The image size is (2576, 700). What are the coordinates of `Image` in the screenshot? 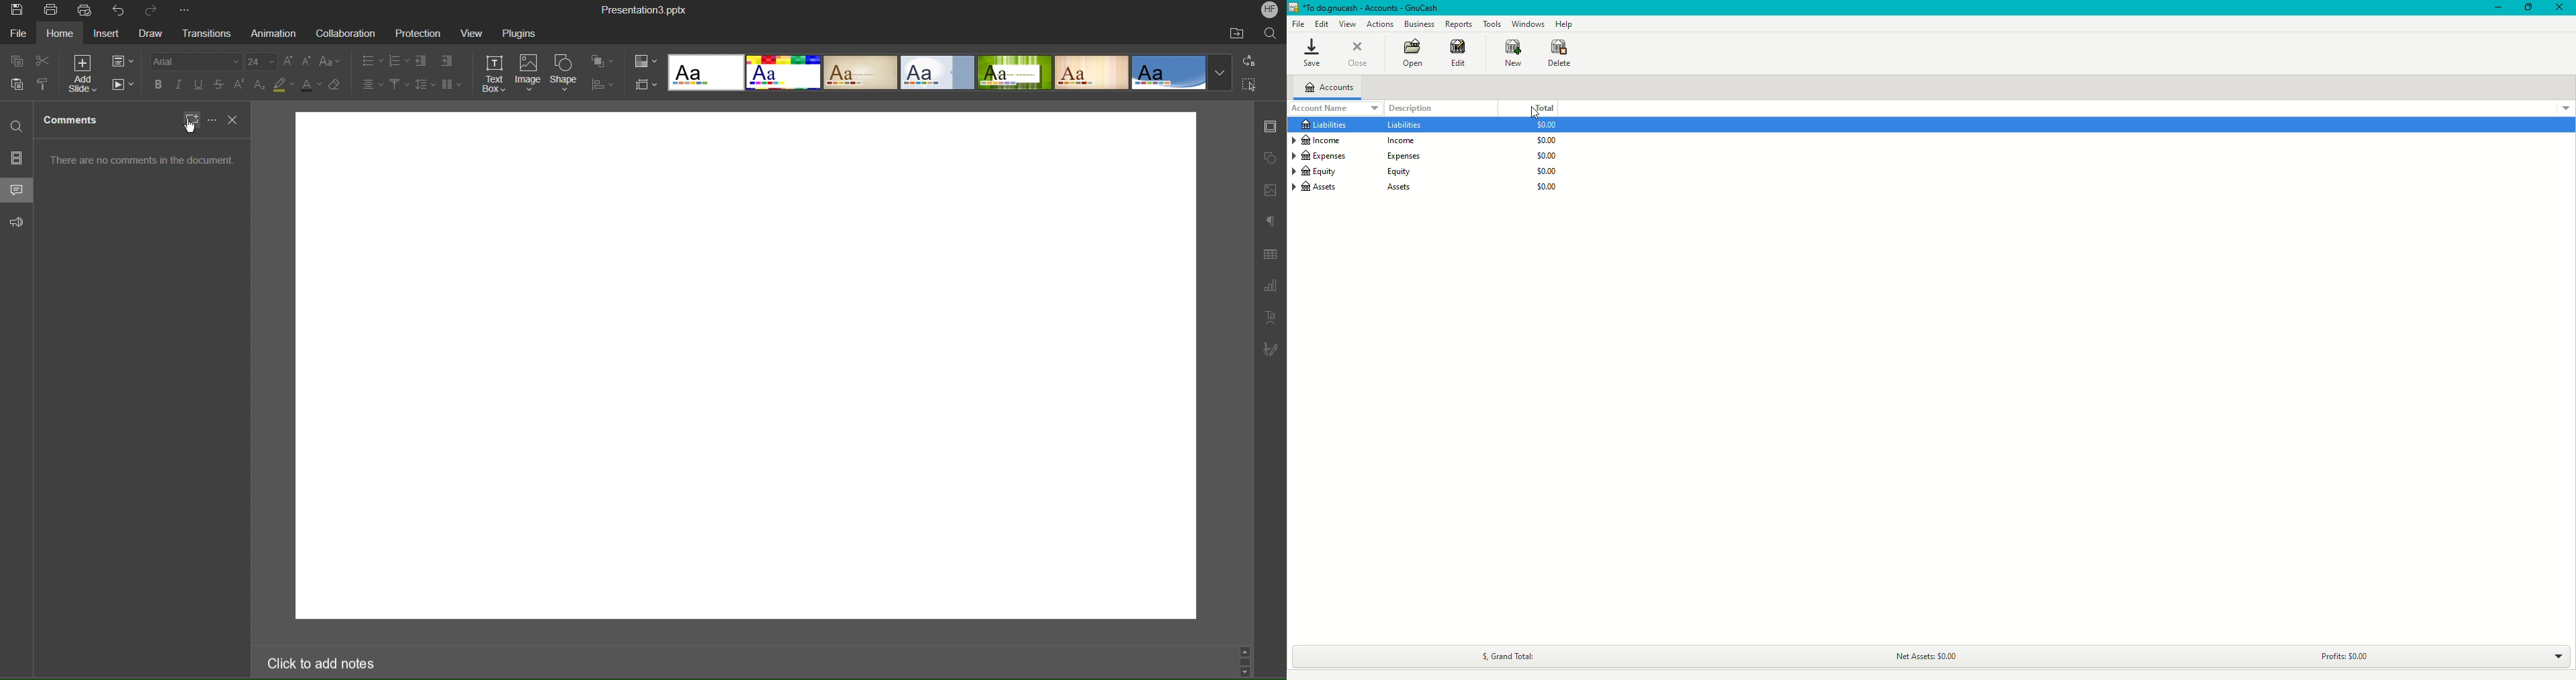 It's located at (531, 73).